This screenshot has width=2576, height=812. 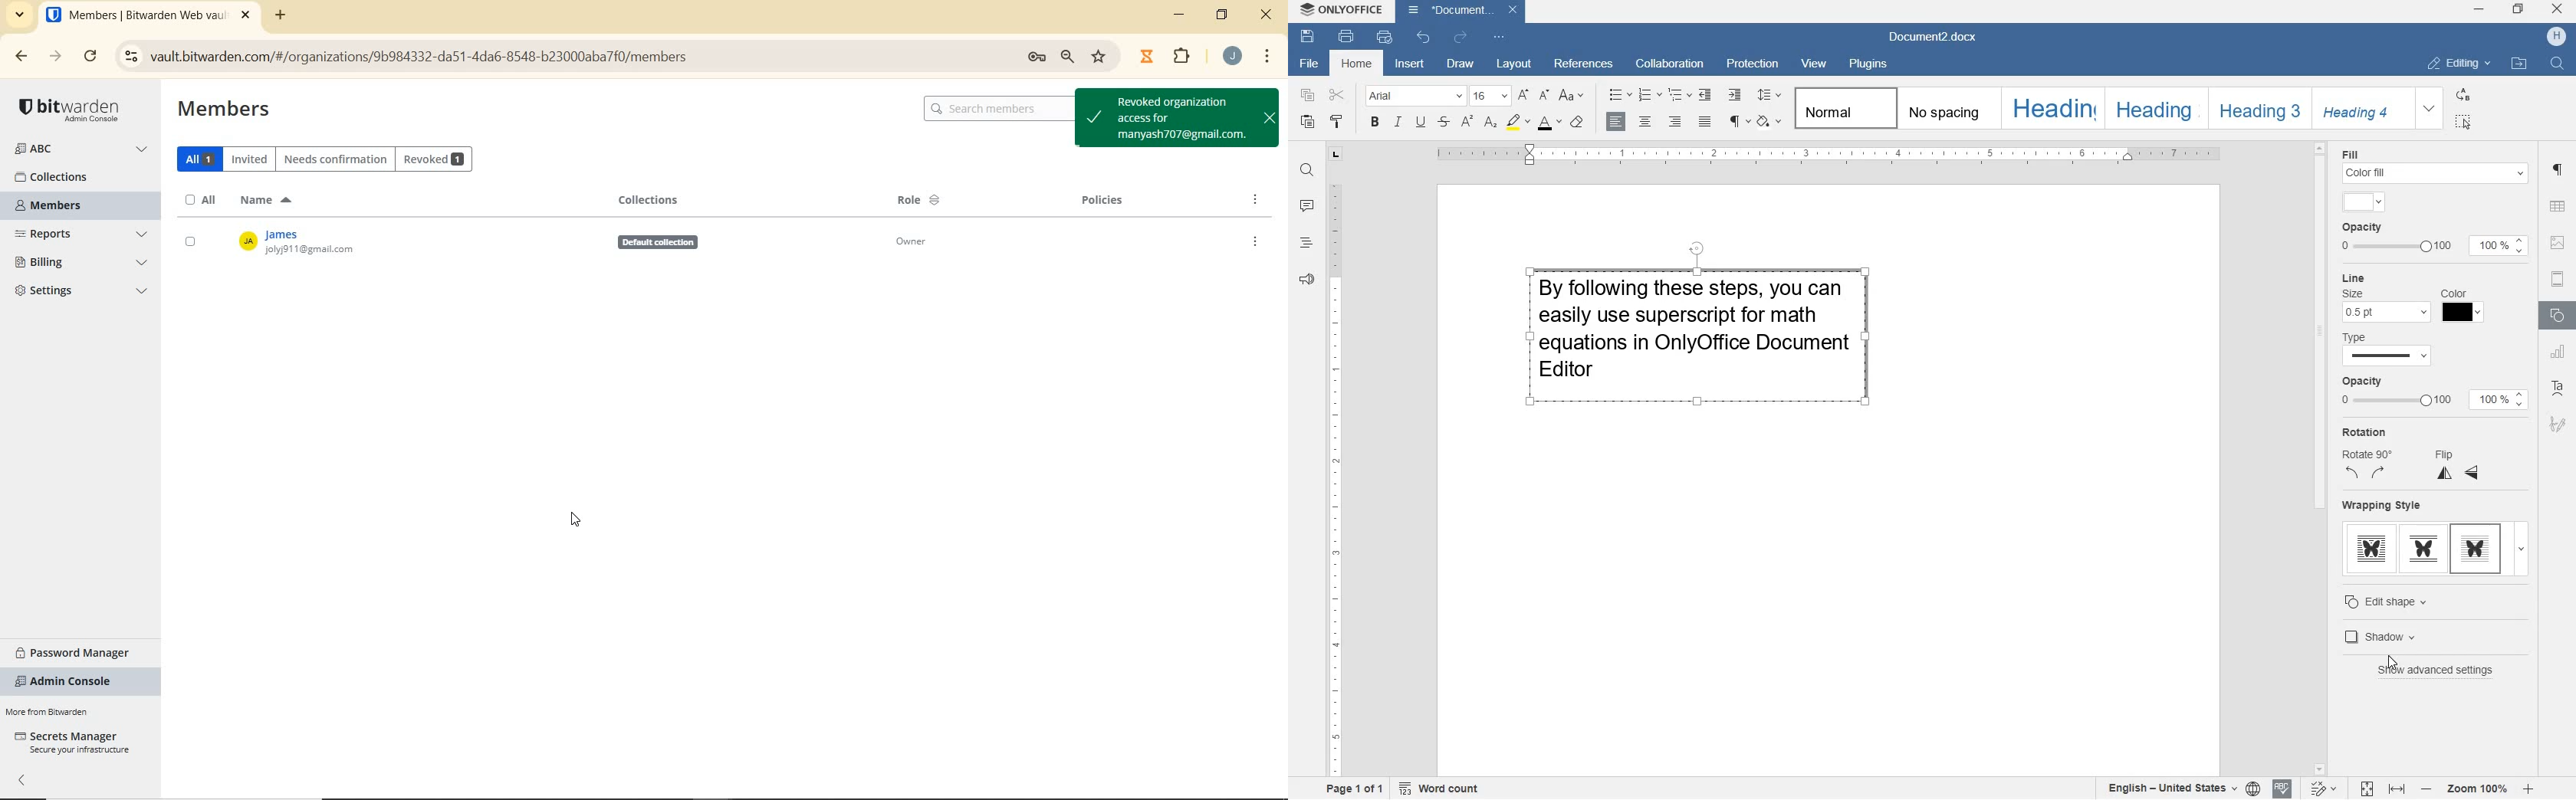 What do you see at coordinates (1224, 18) in the screenshot?
I see `RESTORE DOWN` at bounding box center [1224, 18].